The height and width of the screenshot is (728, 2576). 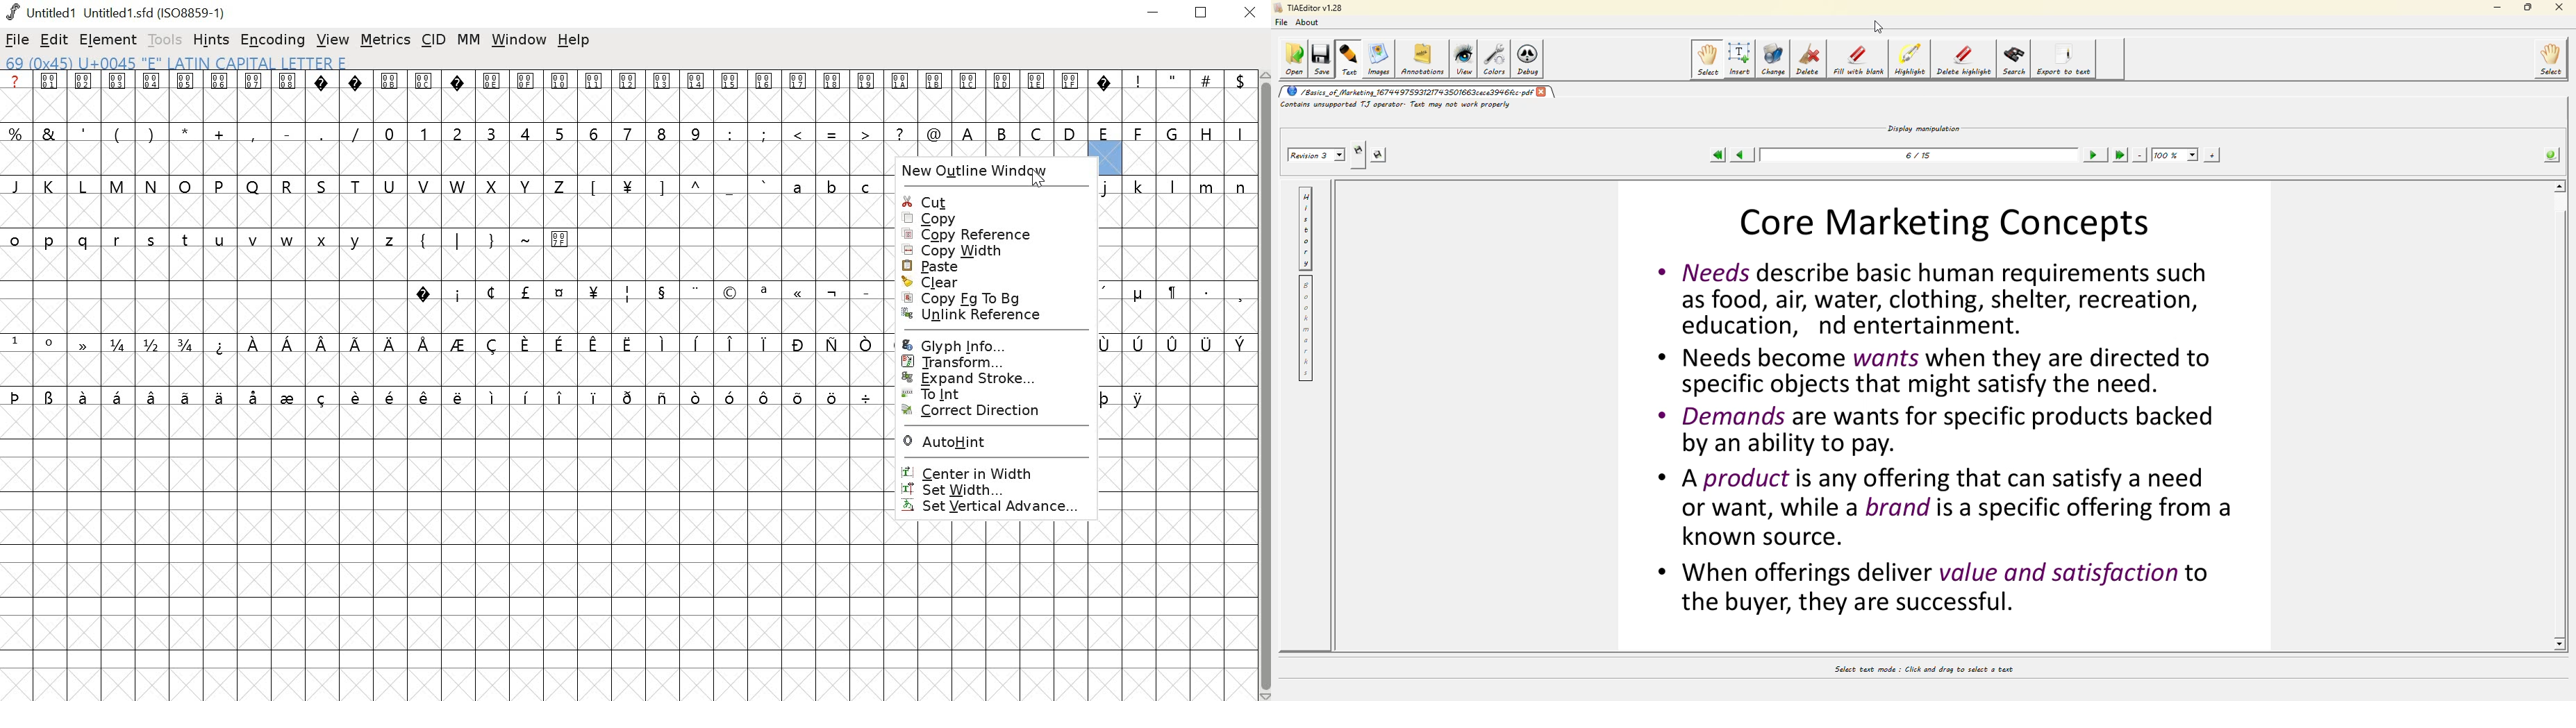 I want to click on empty cells, so click(x=444, y=212).